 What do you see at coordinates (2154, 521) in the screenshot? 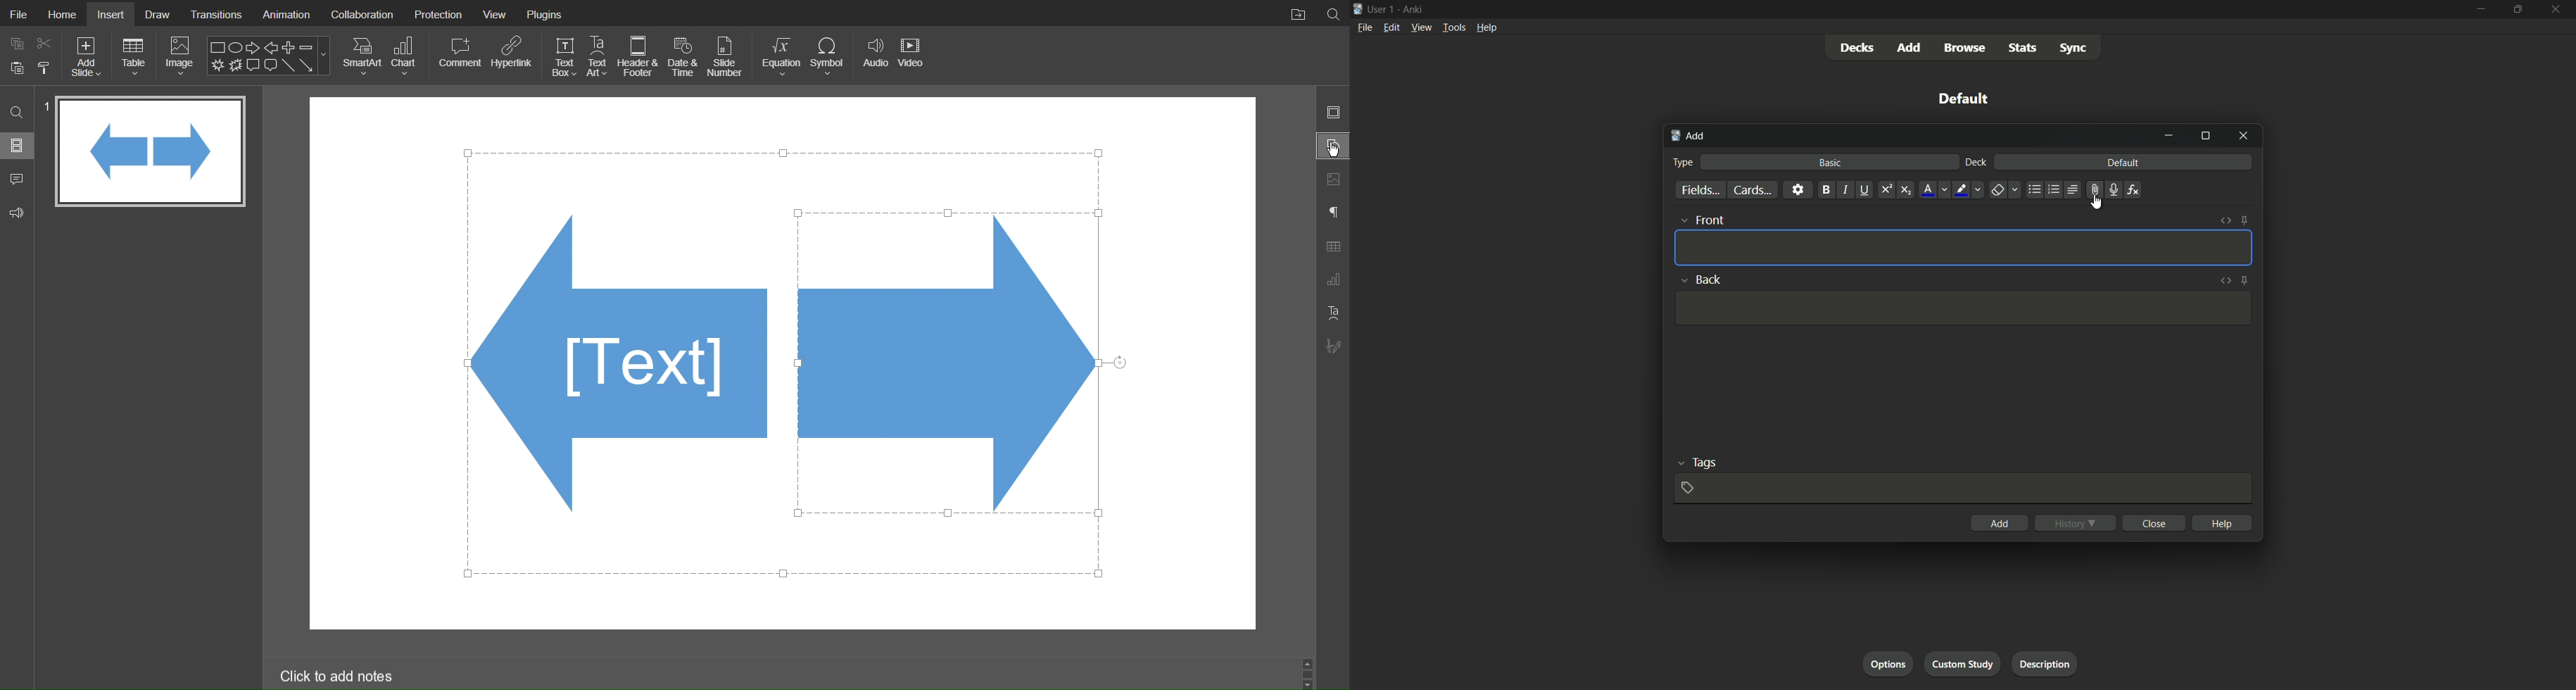
I see `close` at bounding box center [2154, 521].